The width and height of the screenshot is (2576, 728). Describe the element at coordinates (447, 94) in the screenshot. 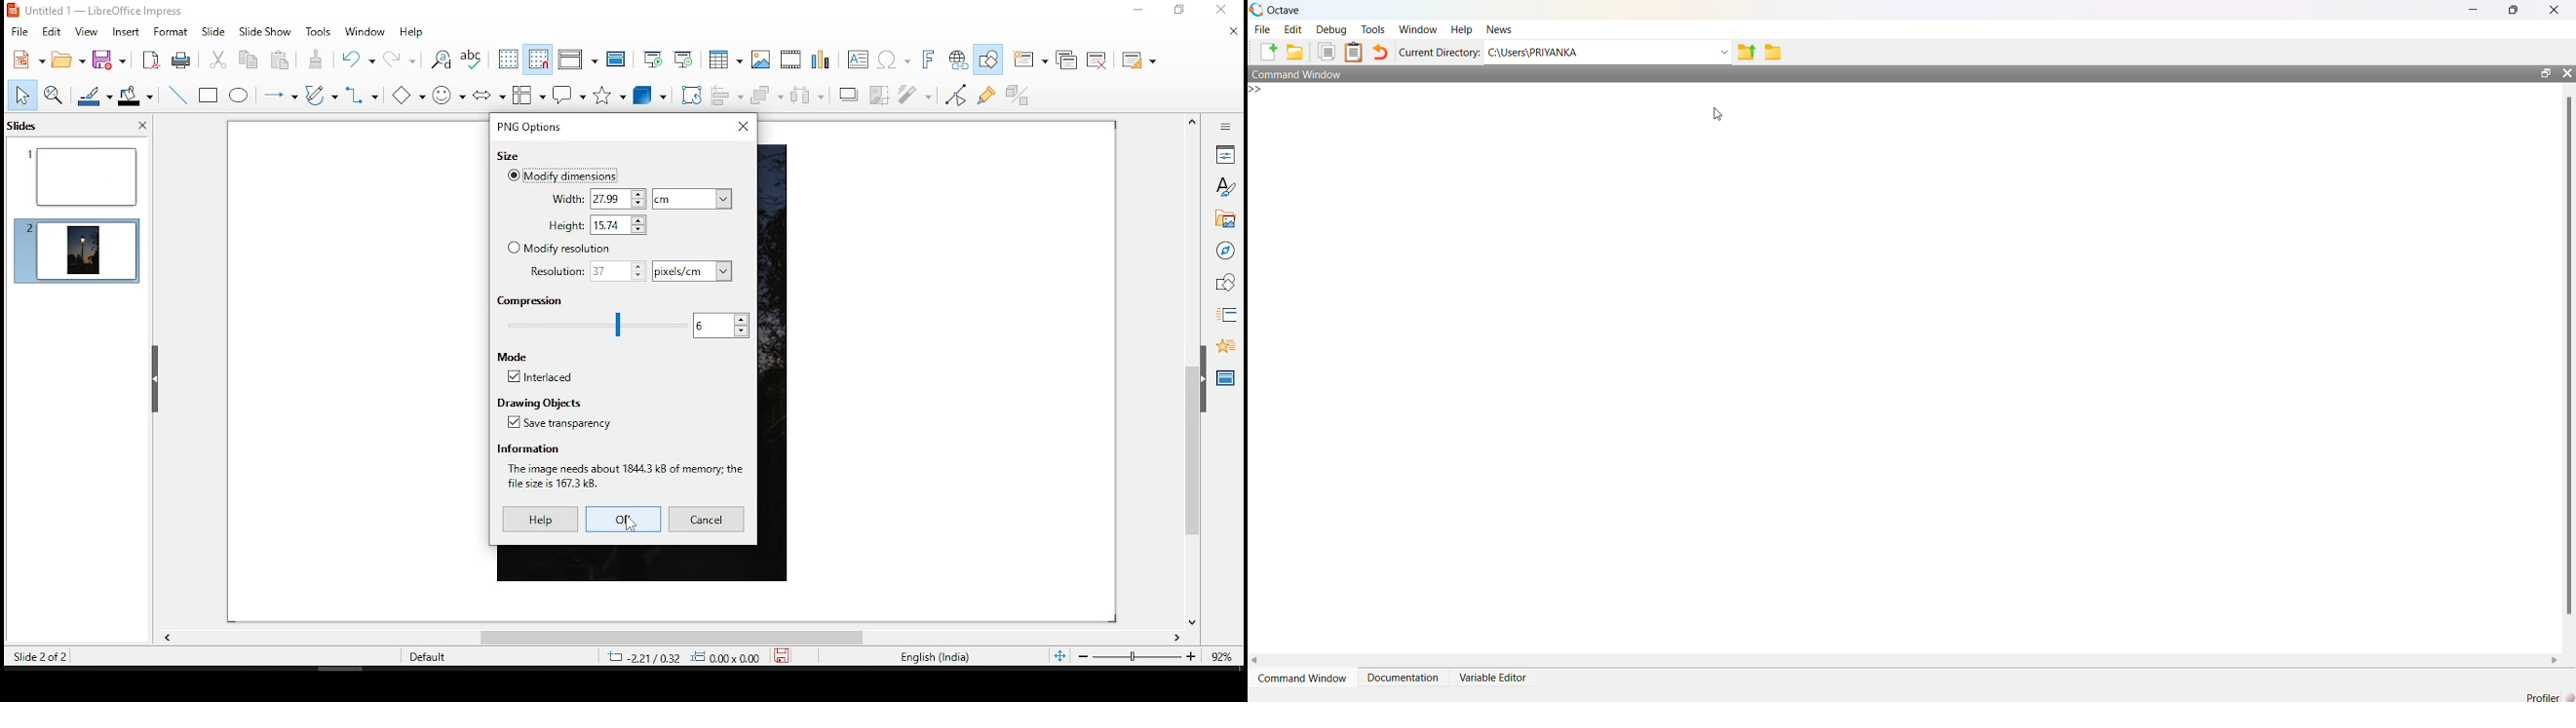

I see `symbol shapes` at that location.